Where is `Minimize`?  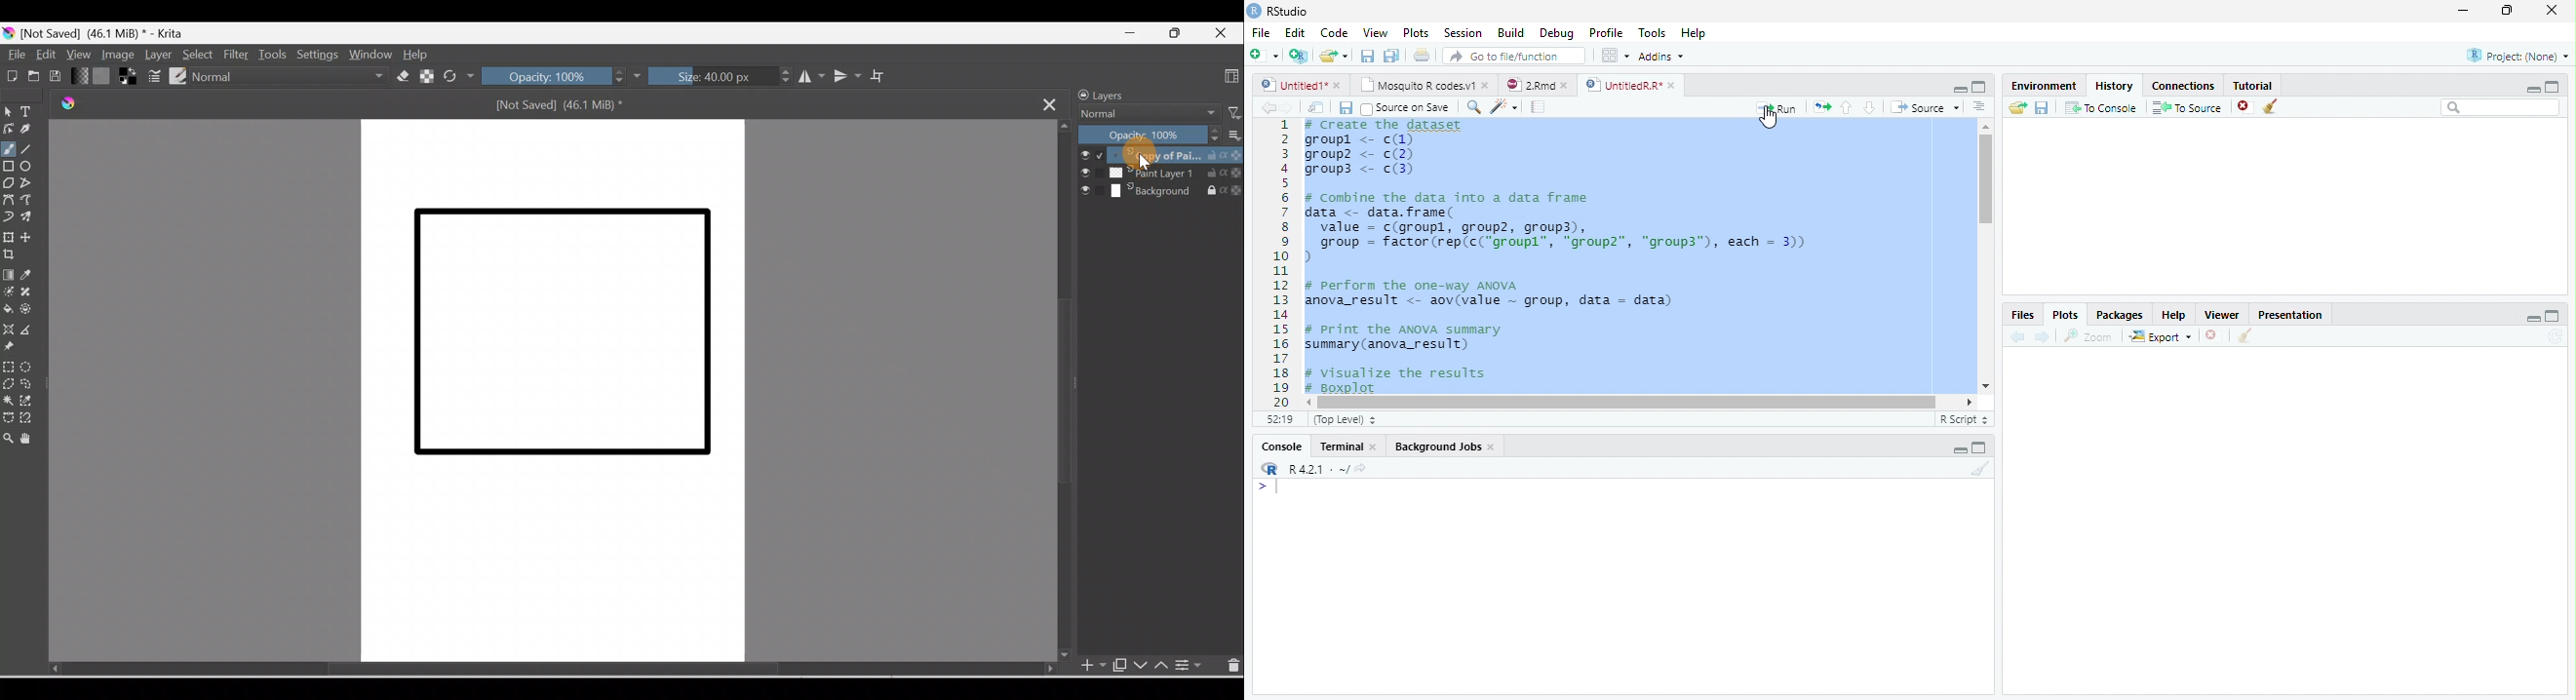 Minimize is located at coordinates (2464, 12).